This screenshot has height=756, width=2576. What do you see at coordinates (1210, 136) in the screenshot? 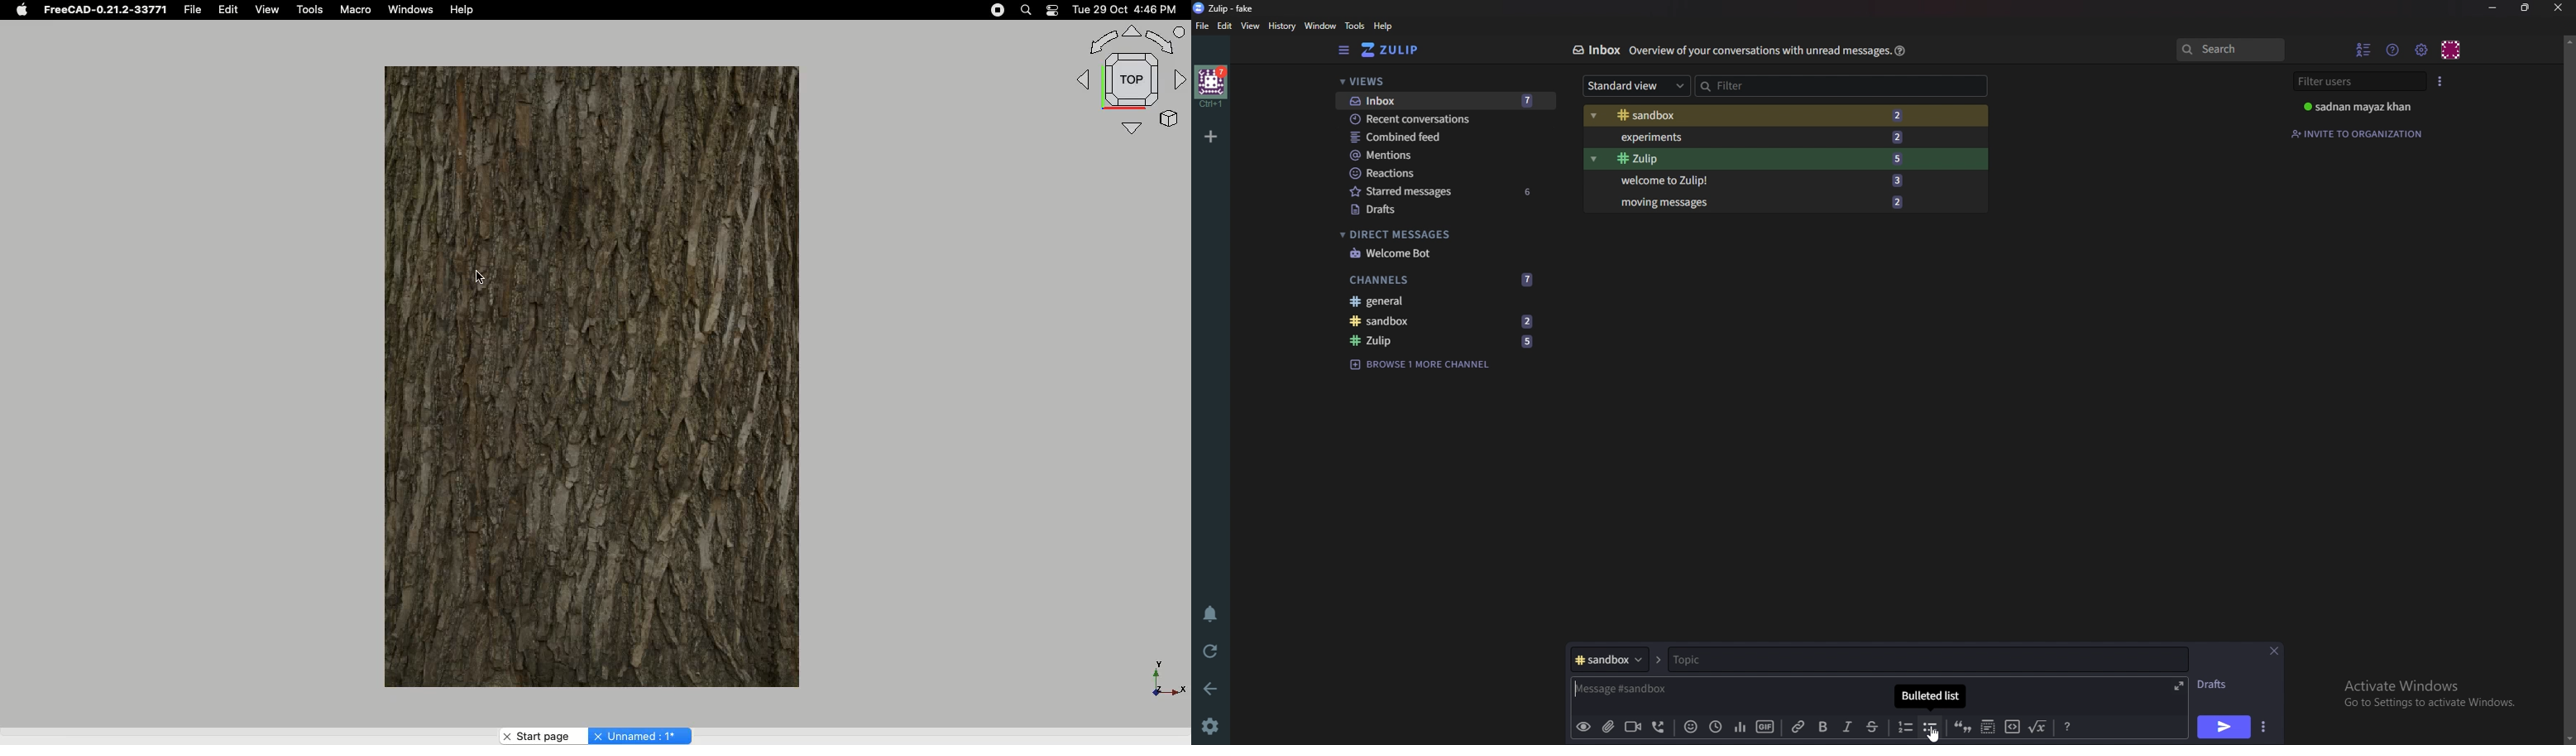
I see `Add organization` at bounding box center [1210, 136].